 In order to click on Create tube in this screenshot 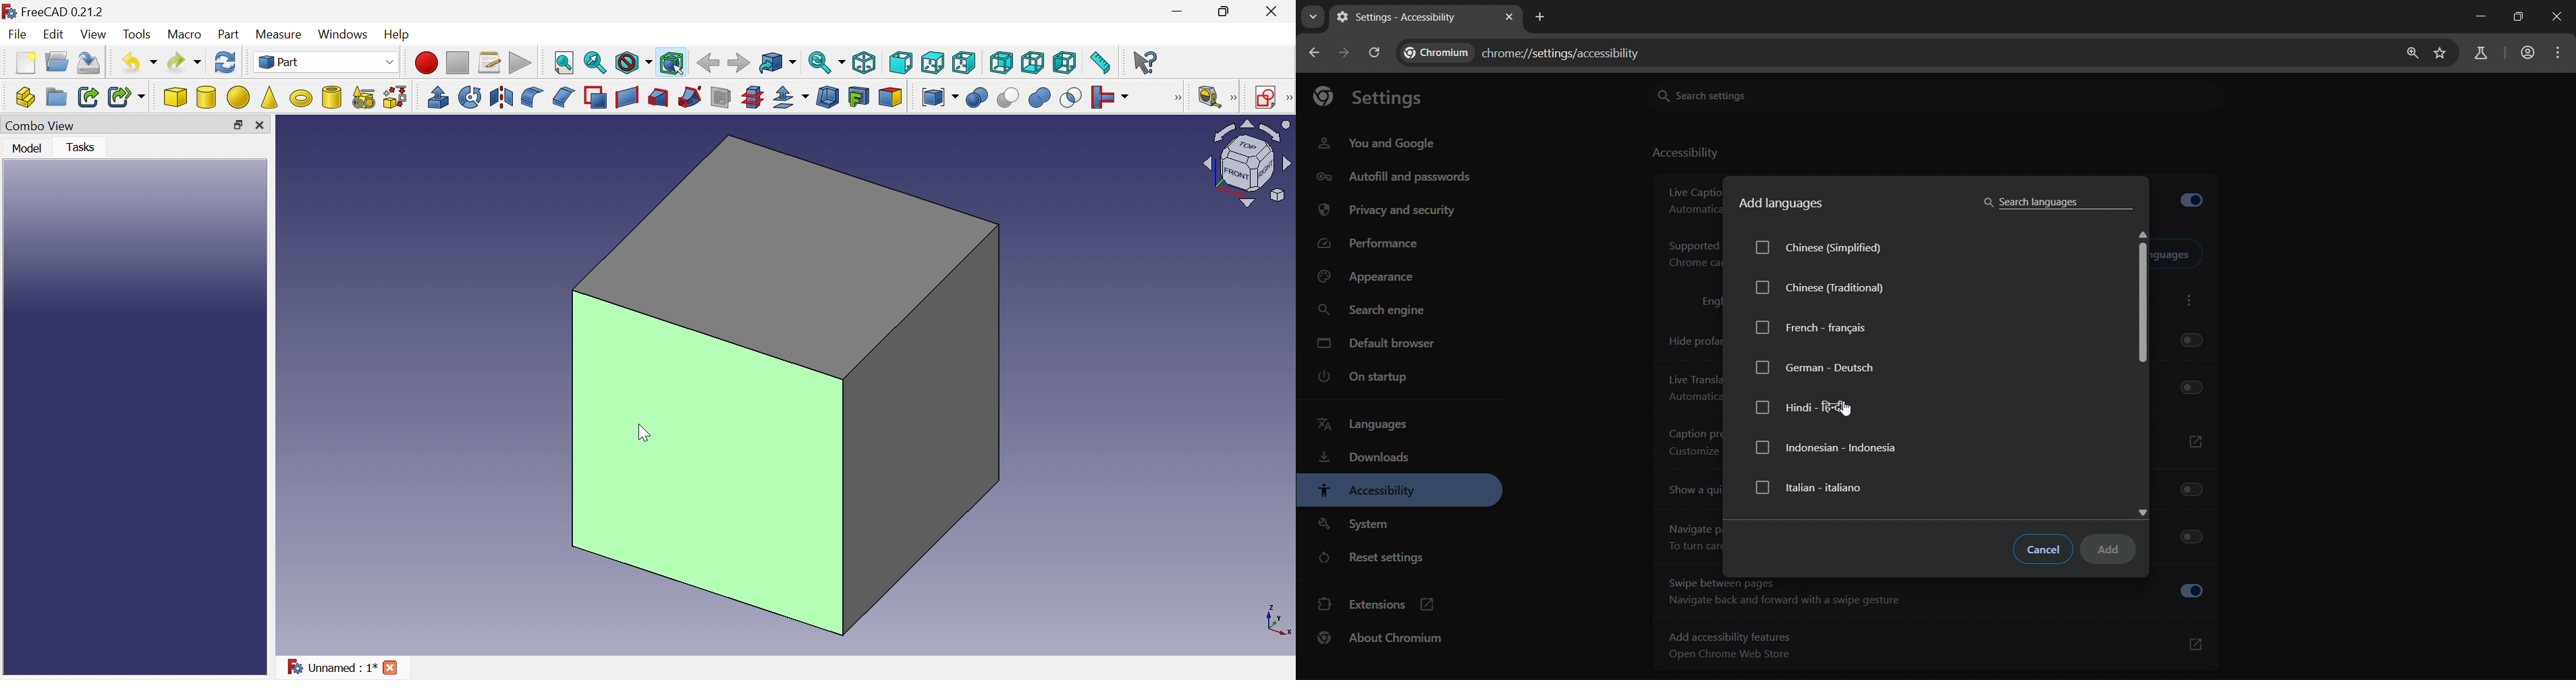, I will do `click(331, 96)`.